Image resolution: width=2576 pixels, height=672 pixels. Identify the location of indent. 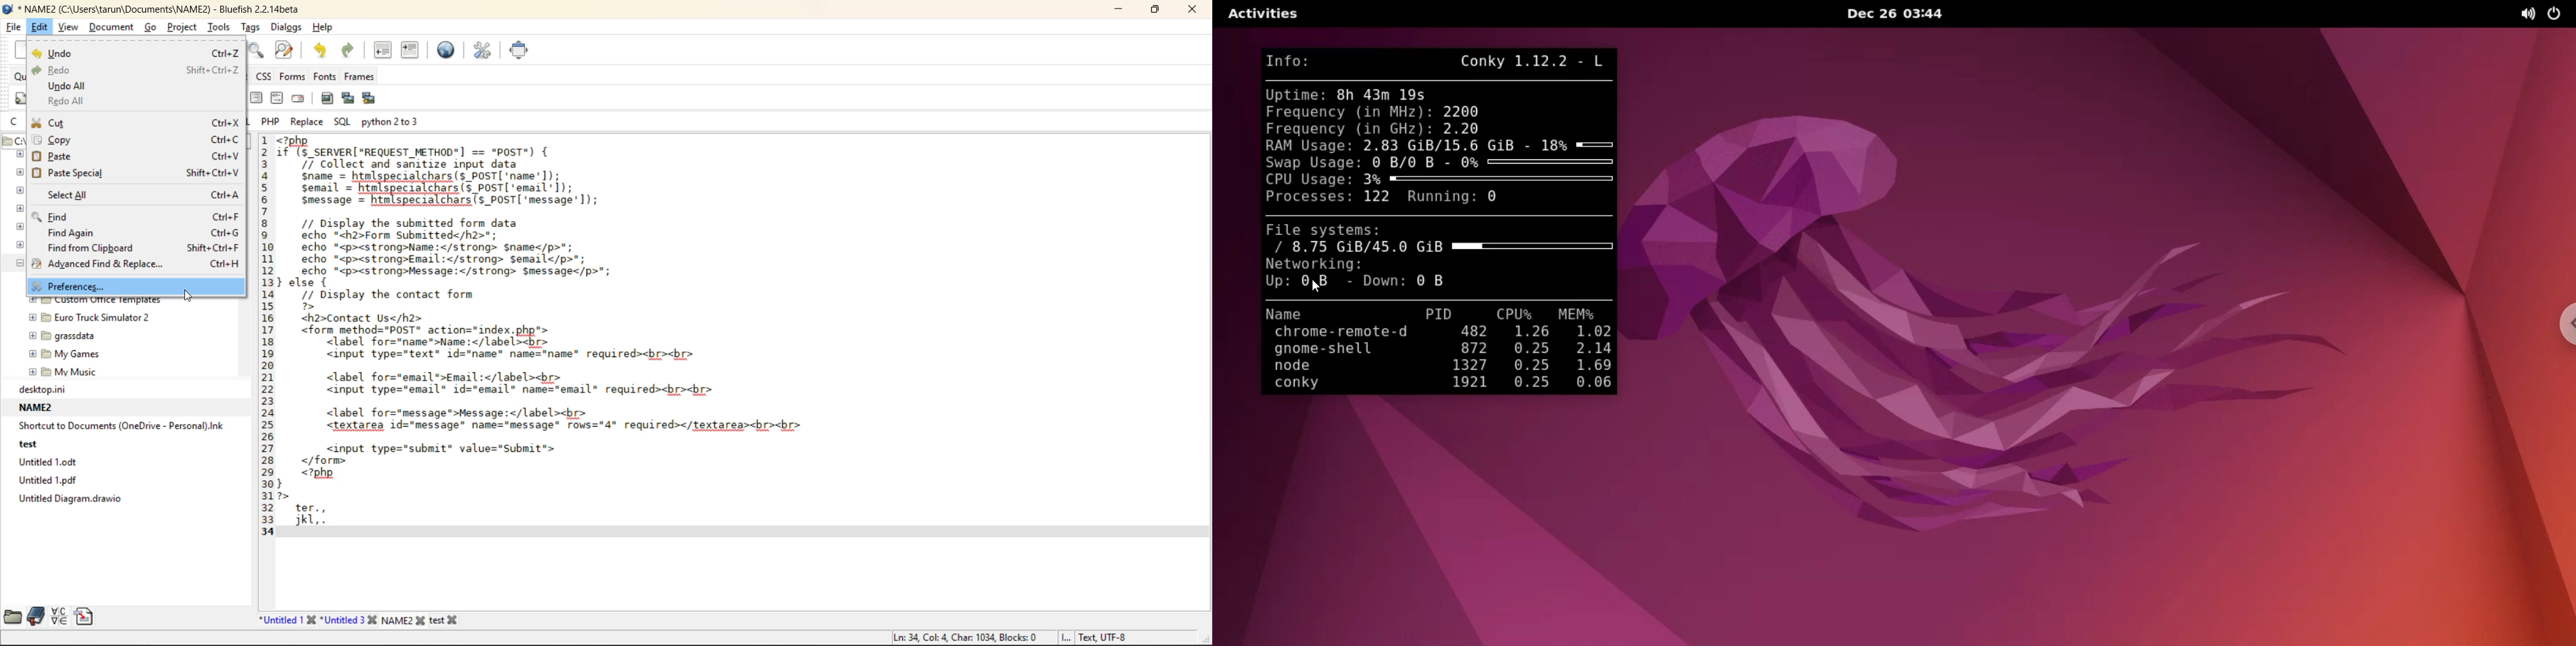
(412, 51).